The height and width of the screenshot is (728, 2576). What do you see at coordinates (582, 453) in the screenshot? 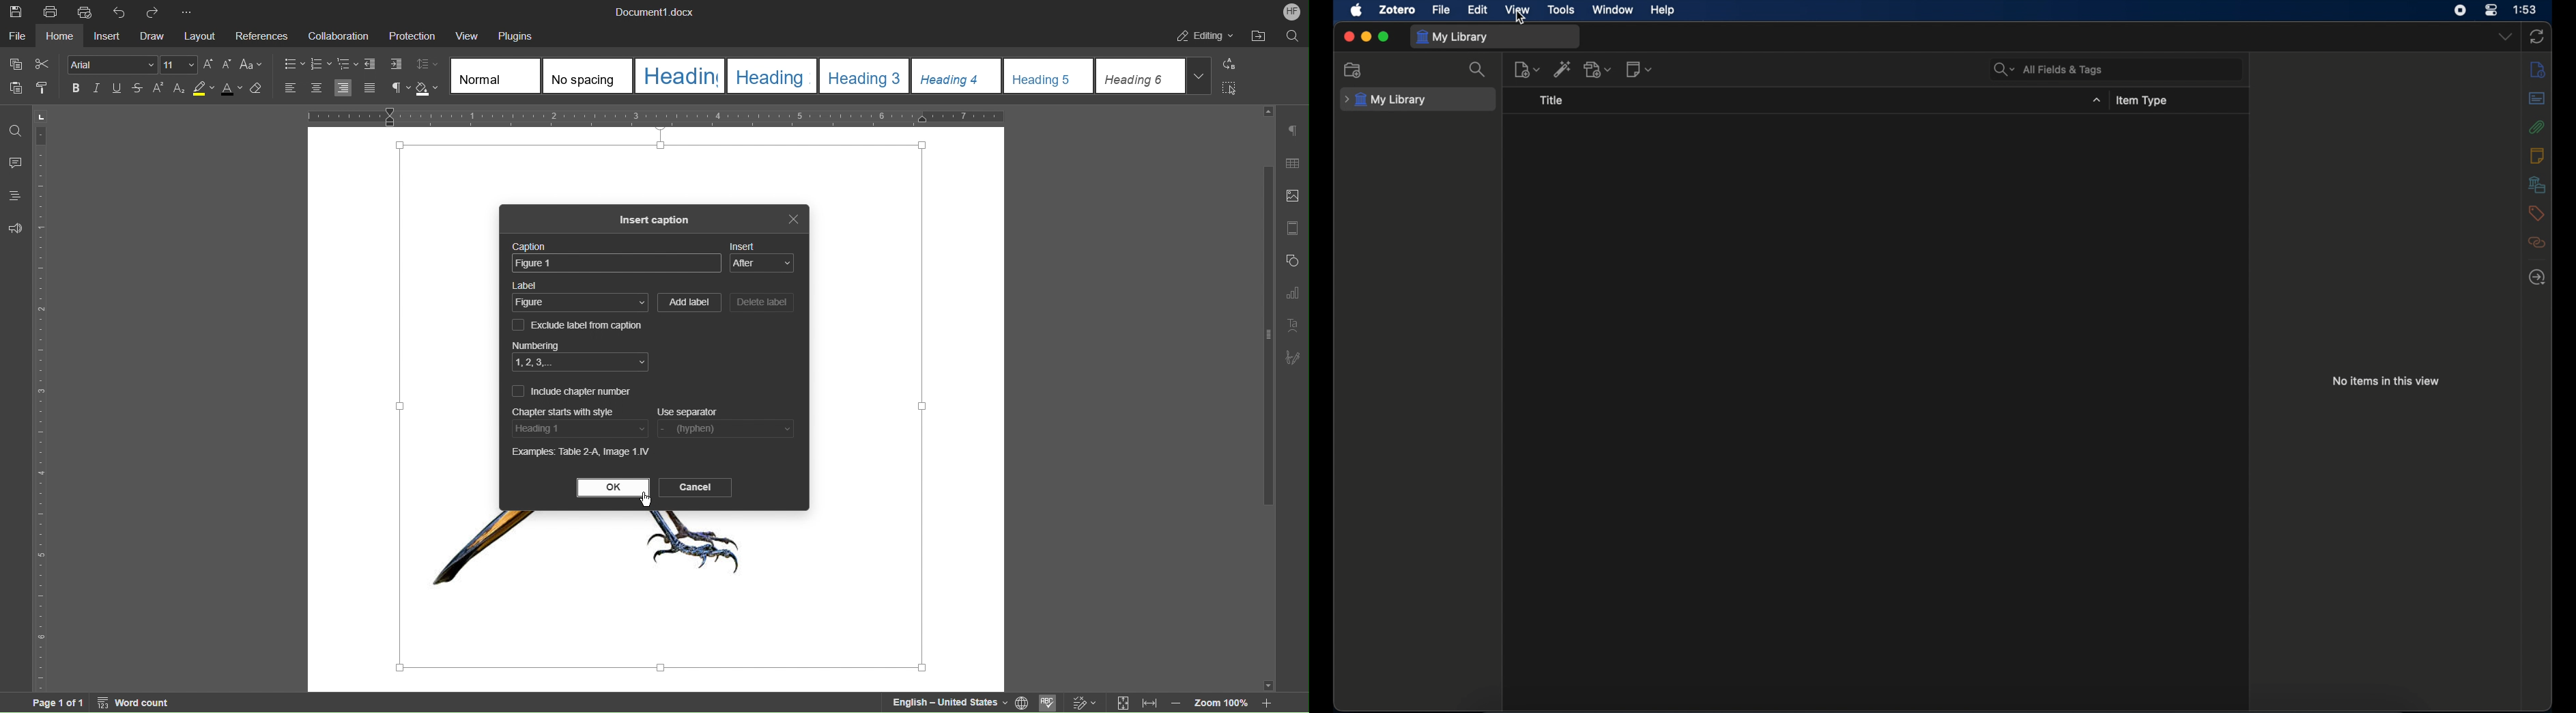
I see `Examples` at bounding box center [582, 453].